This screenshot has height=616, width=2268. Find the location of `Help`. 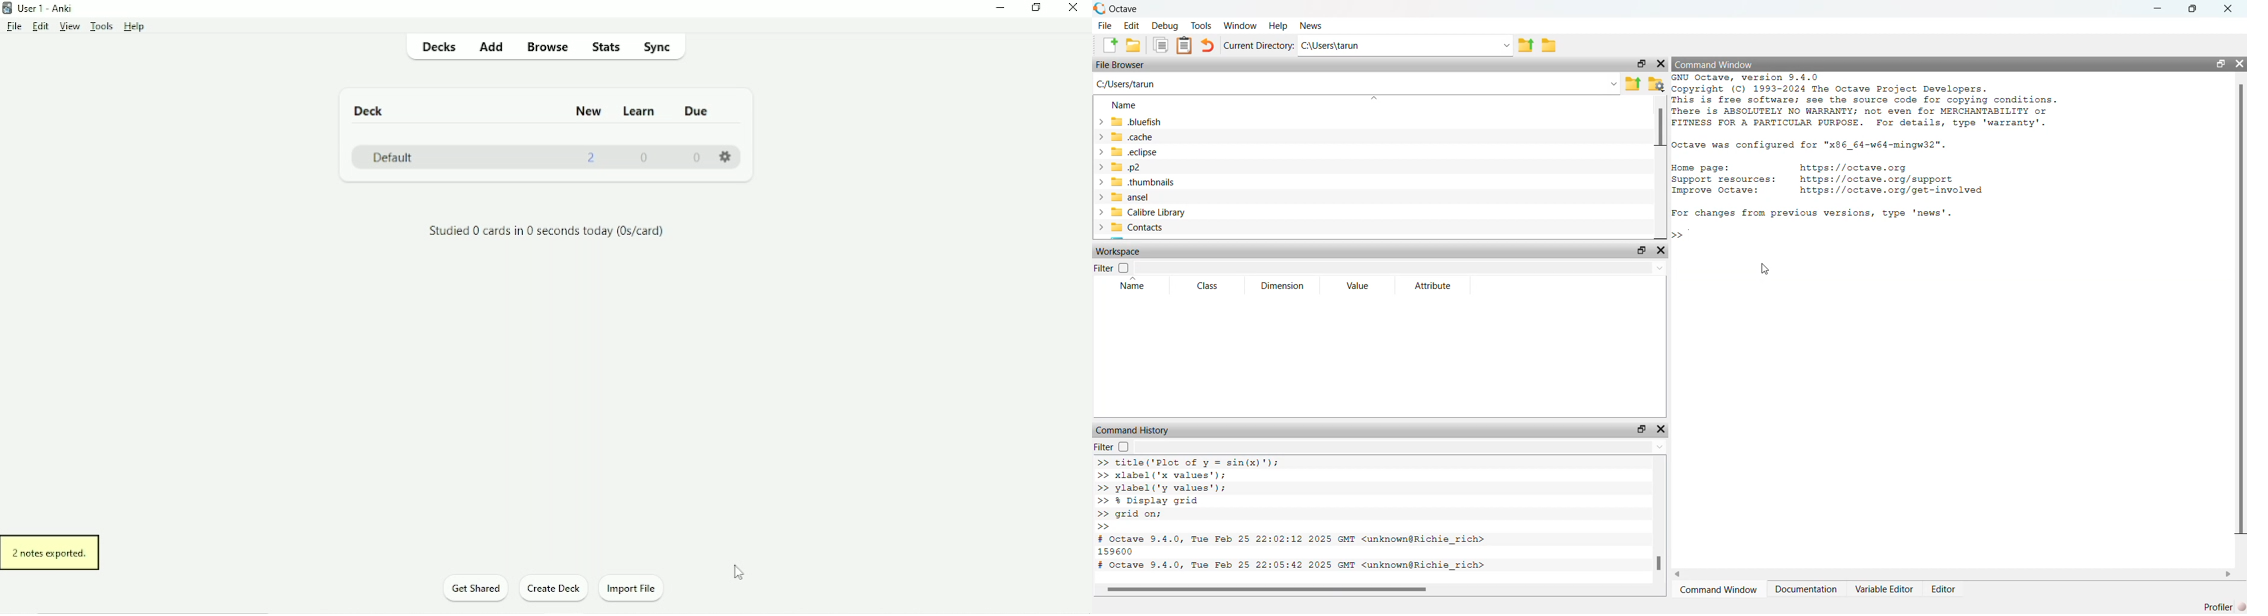

Help is located at coordinates (136, 27).